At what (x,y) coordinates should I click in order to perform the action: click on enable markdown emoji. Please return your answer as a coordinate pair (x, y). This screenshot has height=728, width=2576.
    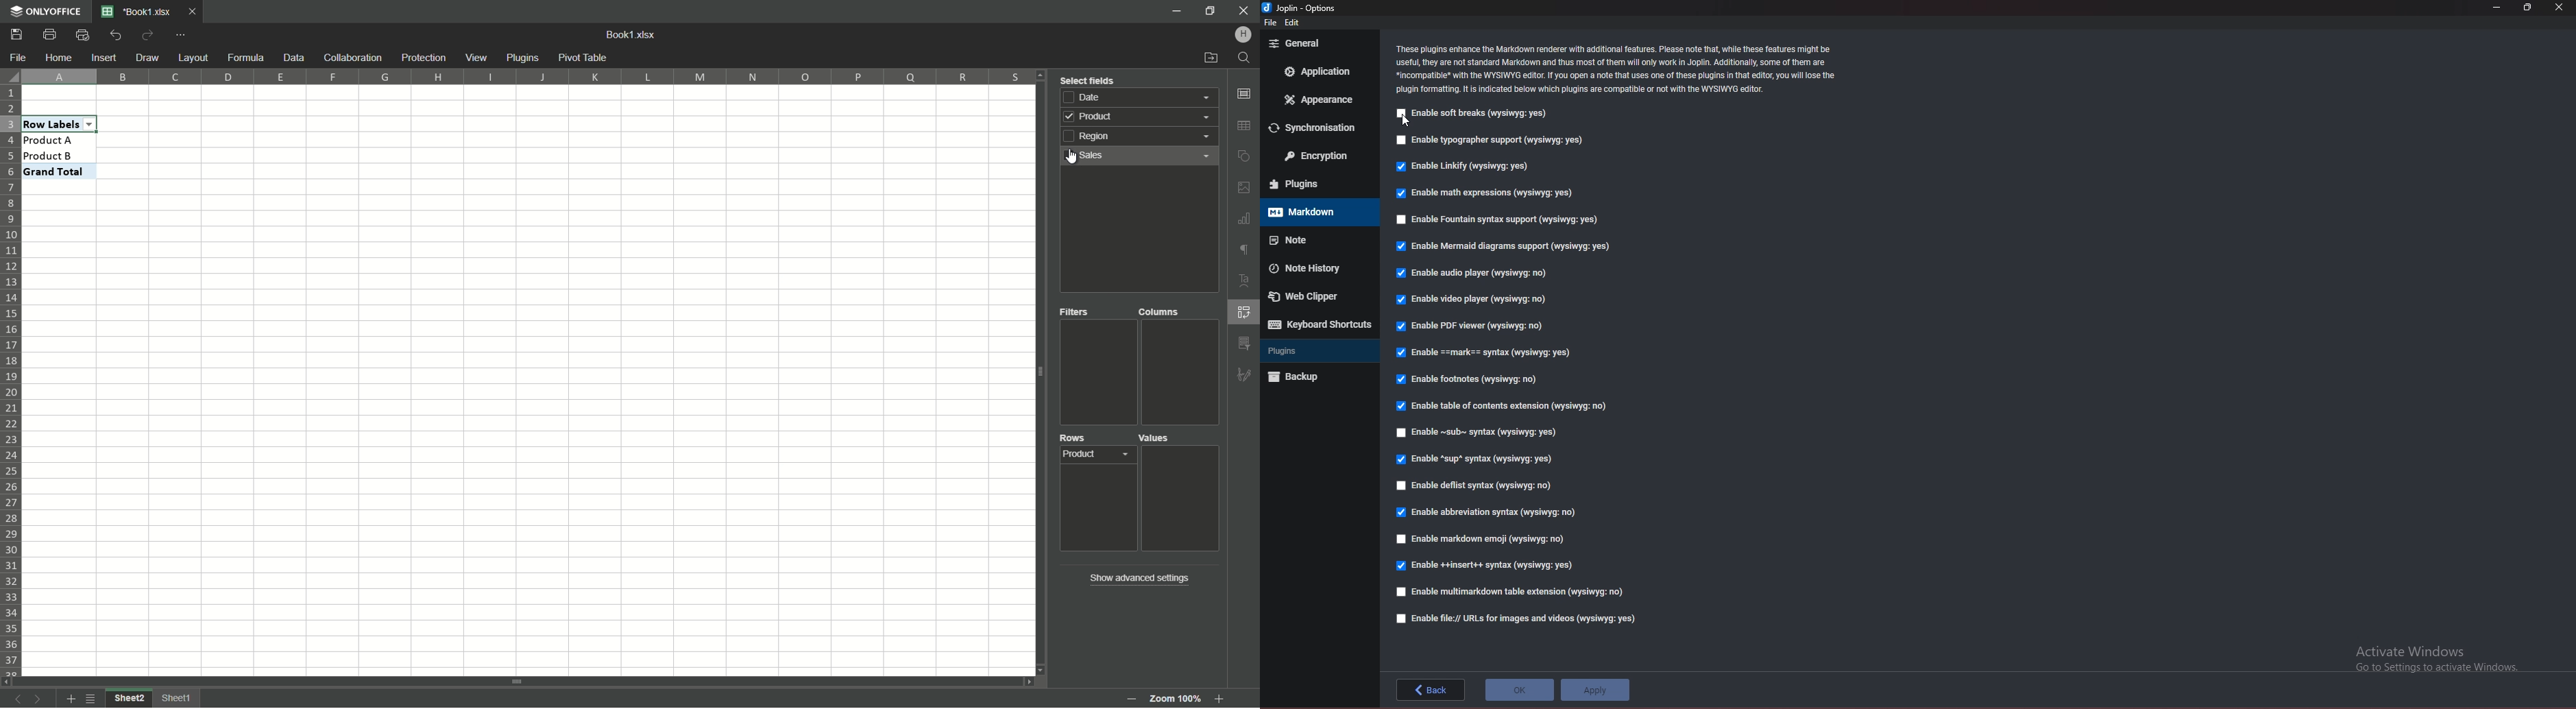
    Looking at the image, I should click on (1482, 540).